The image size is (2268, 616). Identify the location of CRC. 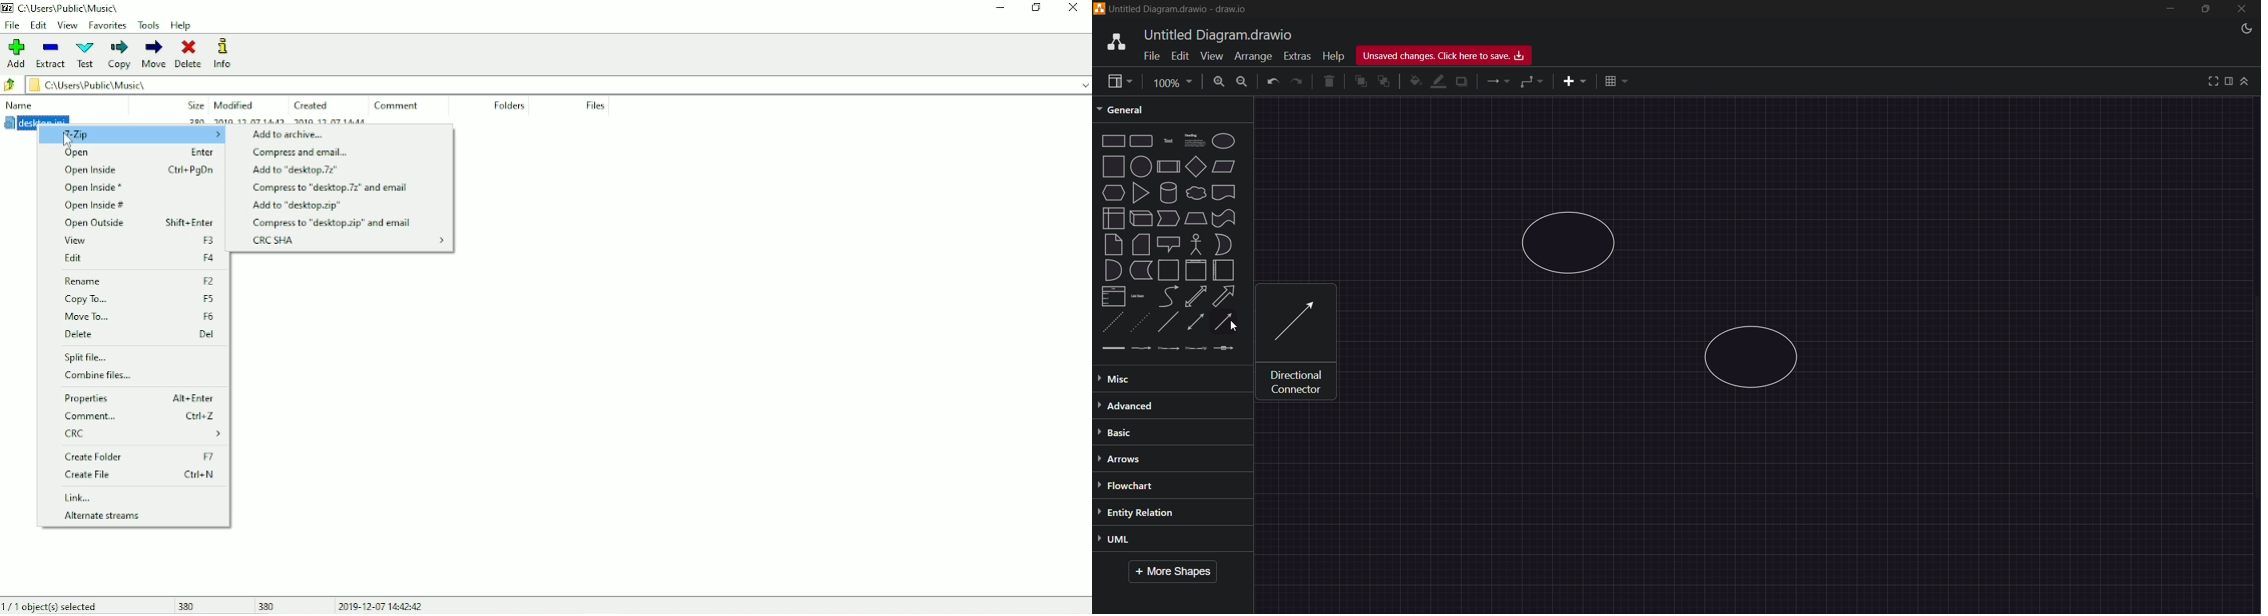
(145, 435).